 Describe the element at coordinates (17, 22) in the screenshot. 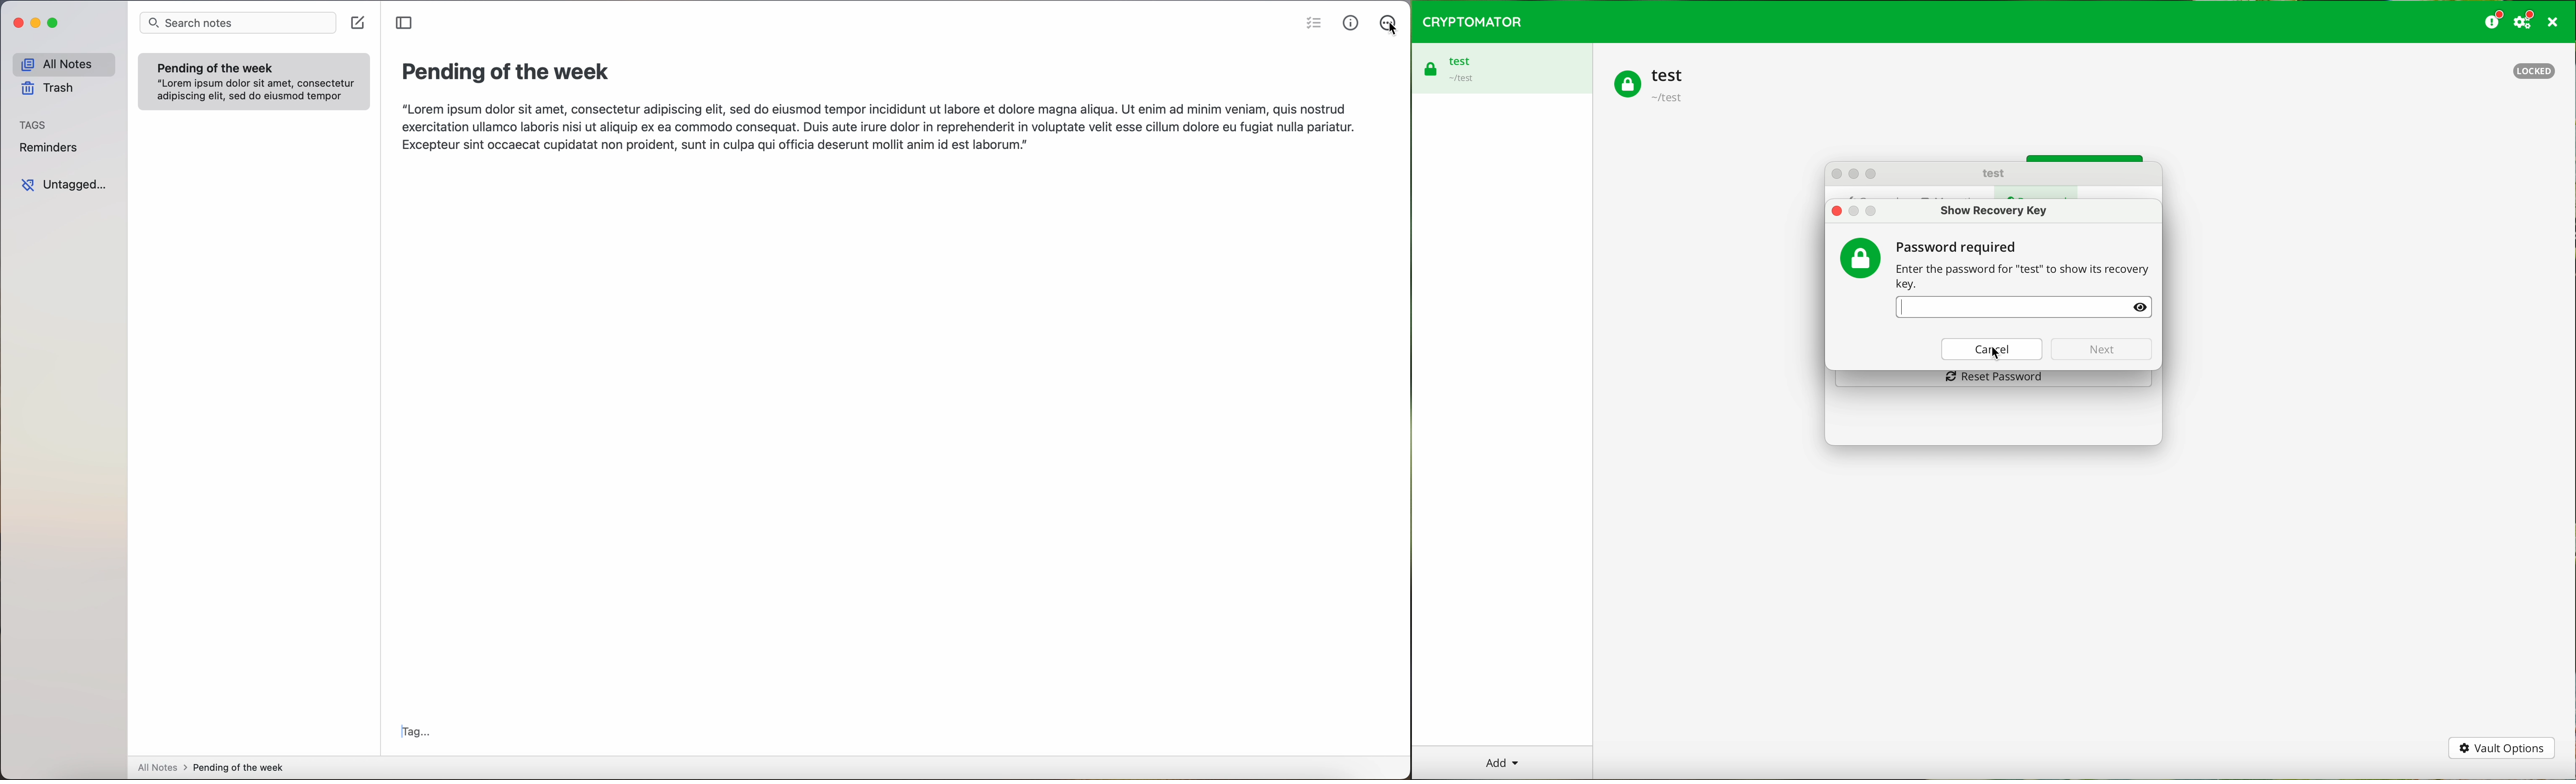

I see `close Simplenote` at that location.